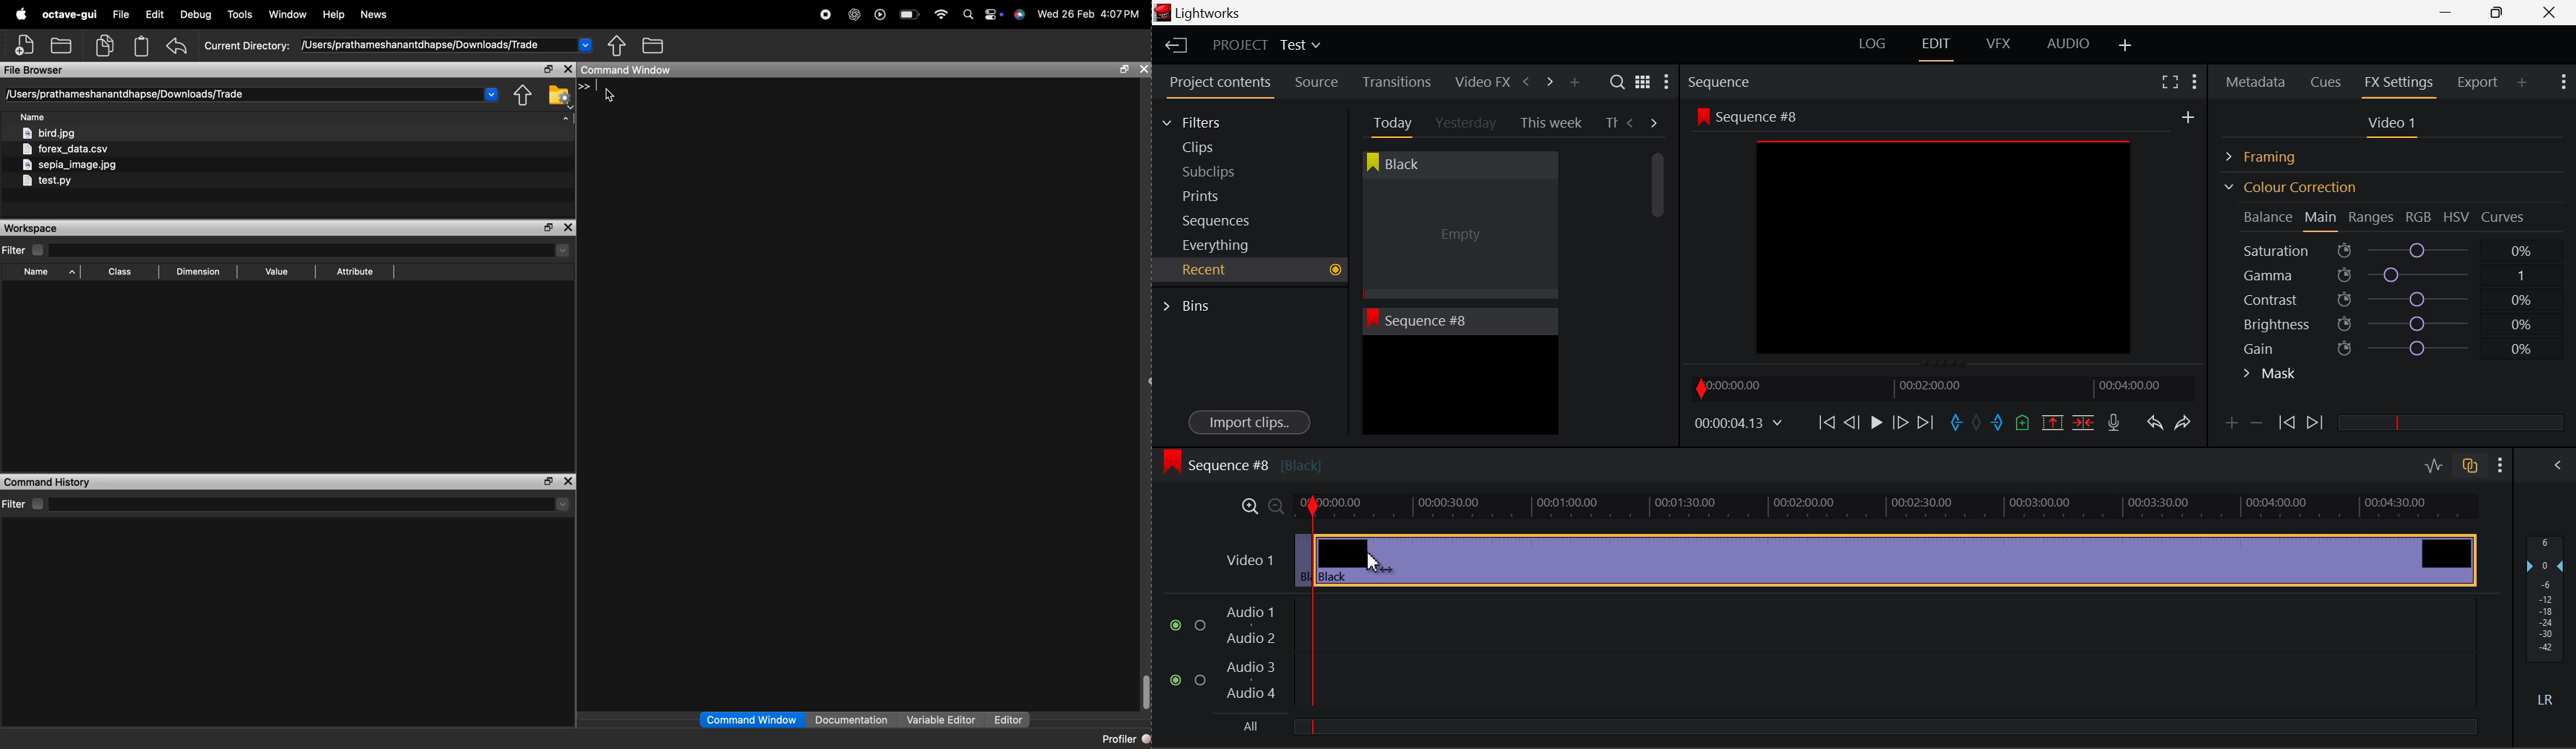 The image size is (2576, 756). What do you see at coordinates (854, 15) in the screenshot?
I see `chatgpt` at bounding box center [854, 15].